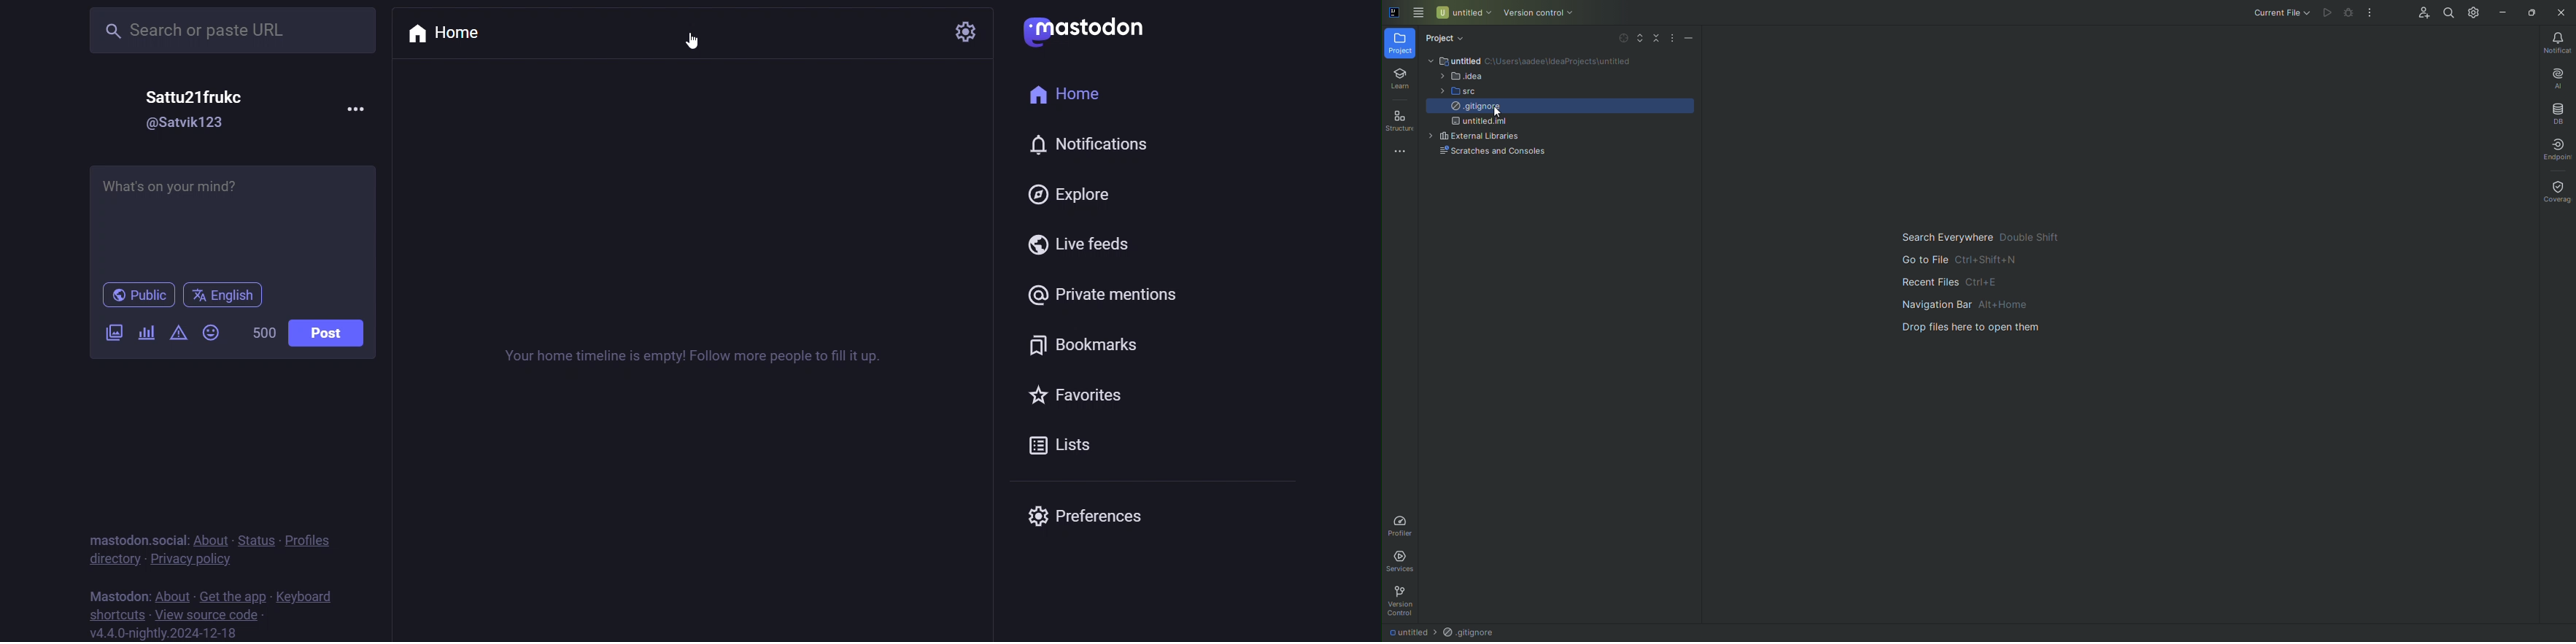 This screenshot has width=2576, height=644. Describe the element at coordinates (2561, 150) in the screenshot. I see `Endpoints` at that location.